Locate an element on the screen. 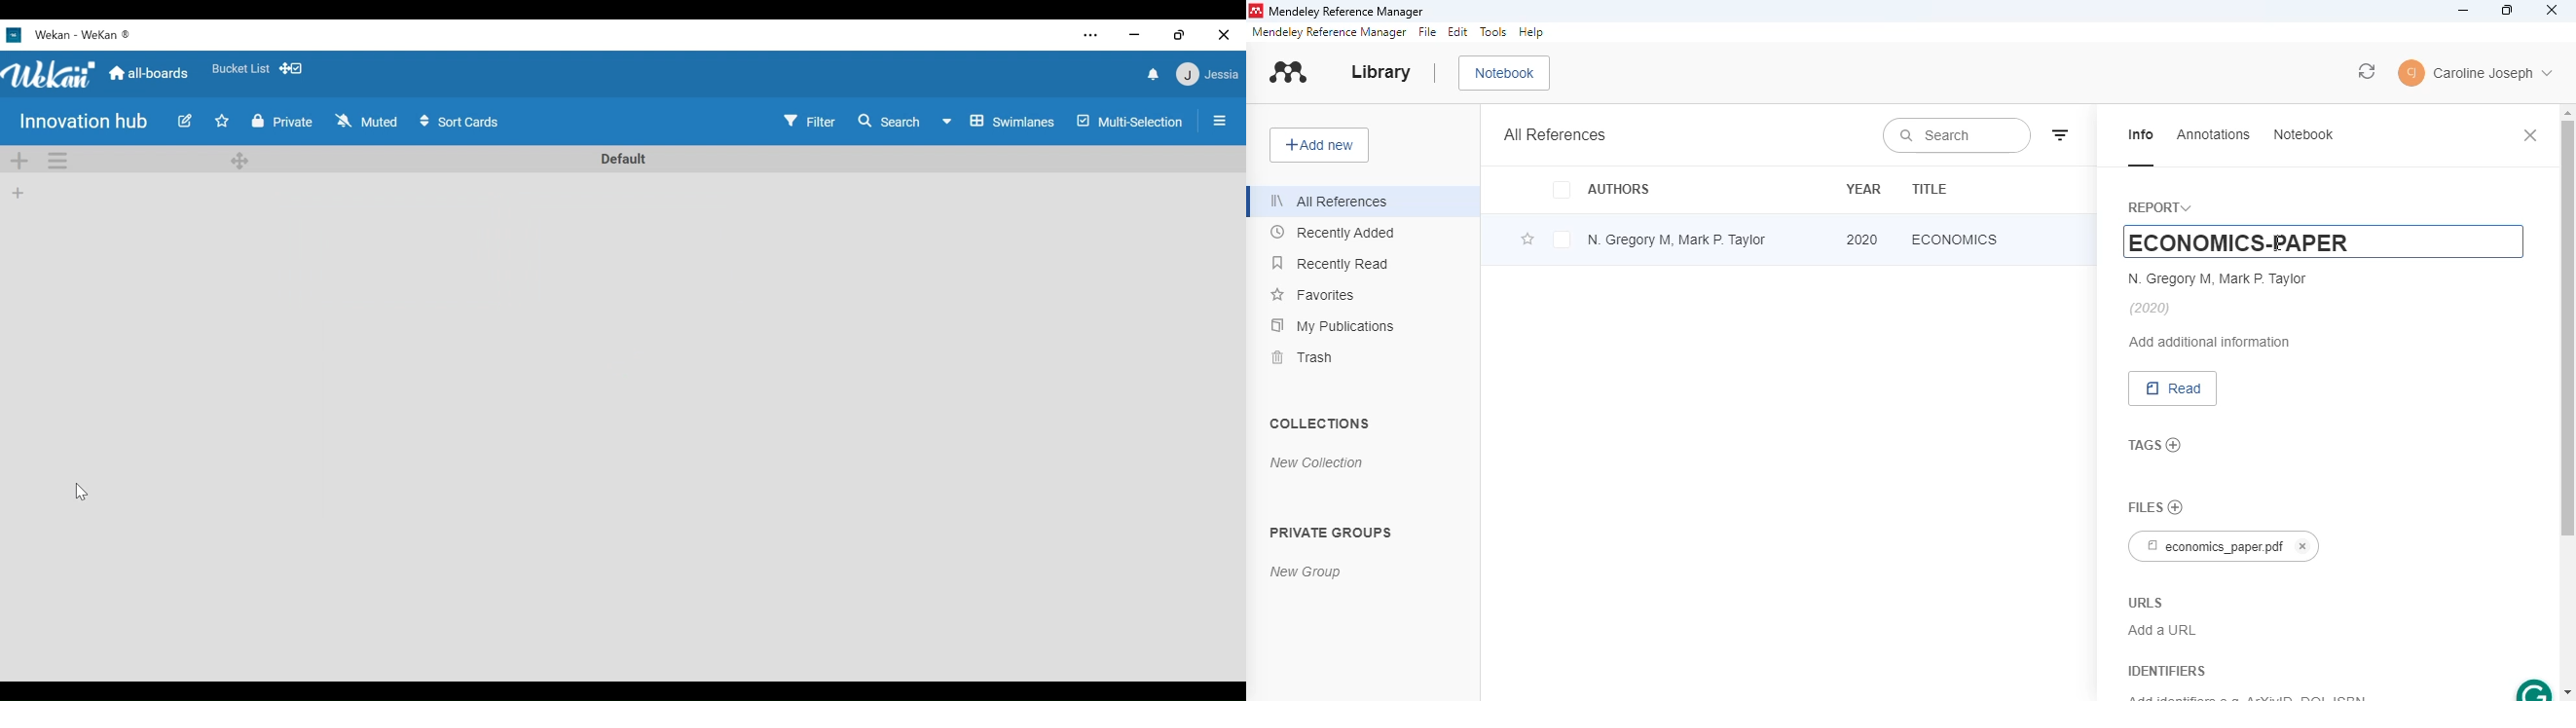  Sort Cards is located at coordinates (457, 121).